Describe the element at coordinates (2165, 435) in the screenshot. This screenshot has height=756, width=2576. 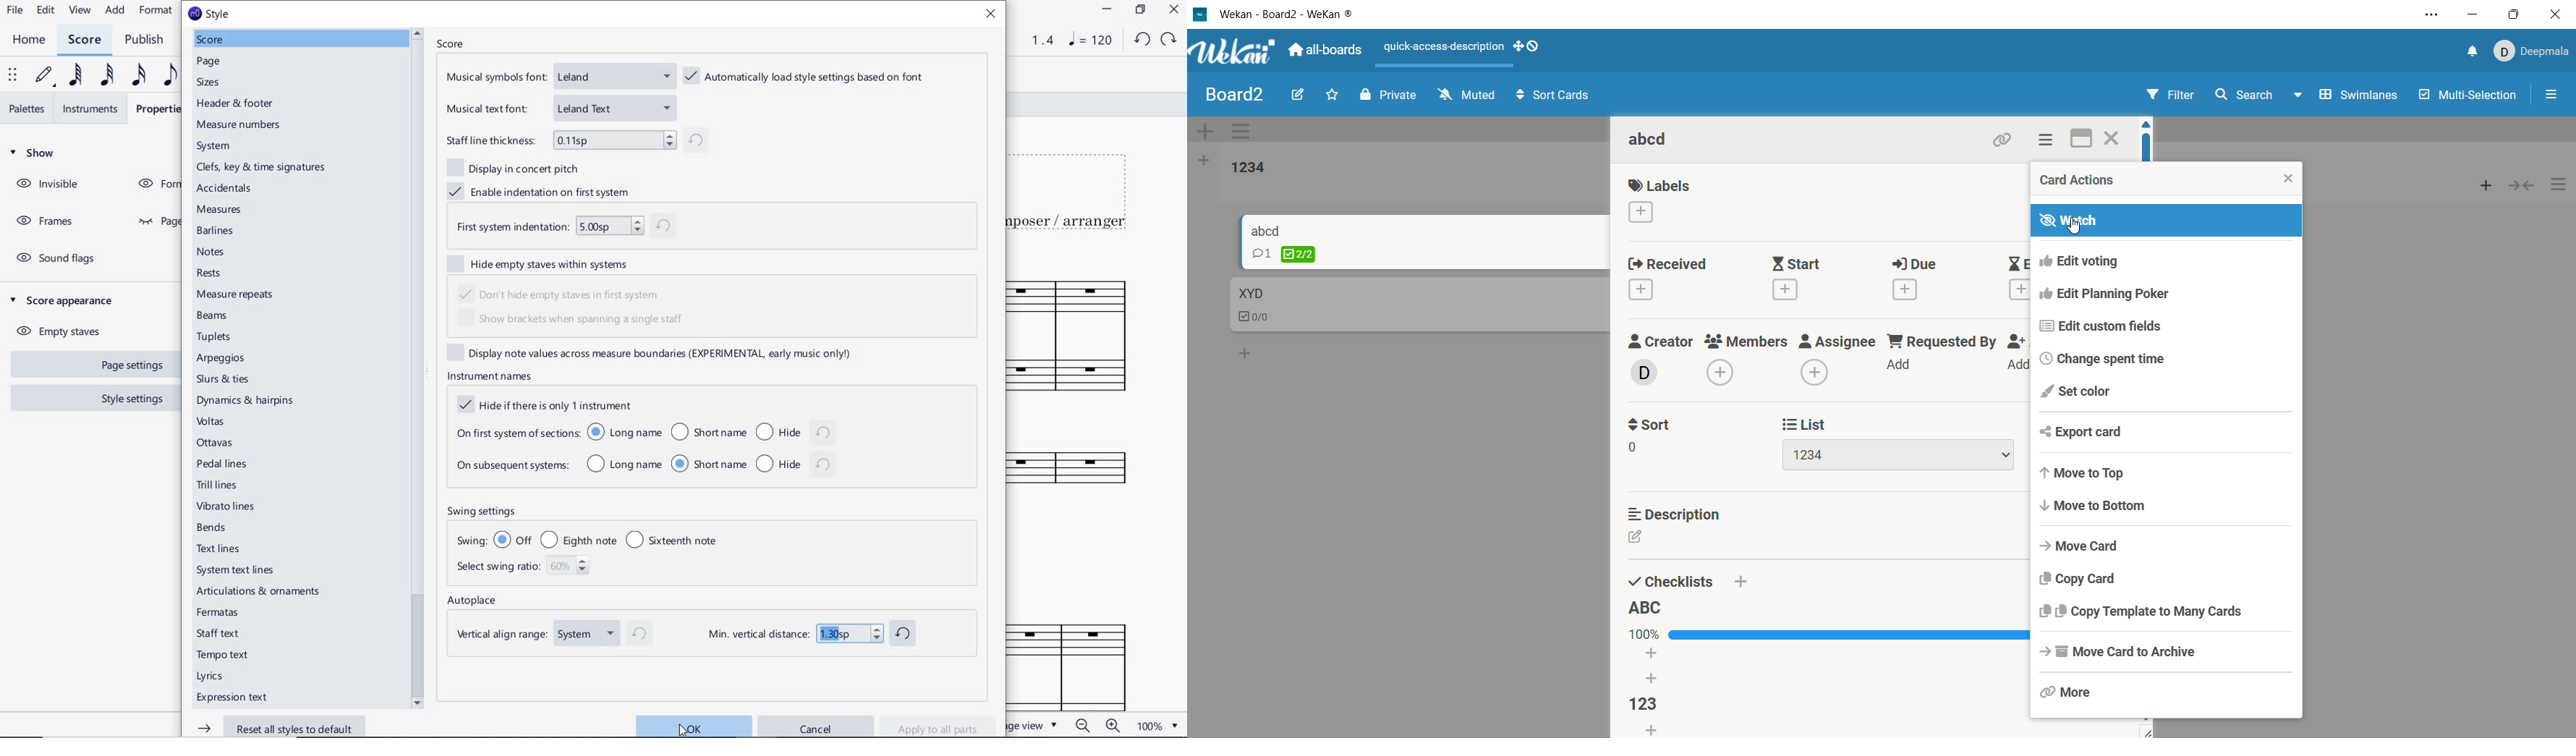
I see `export card` at that location.